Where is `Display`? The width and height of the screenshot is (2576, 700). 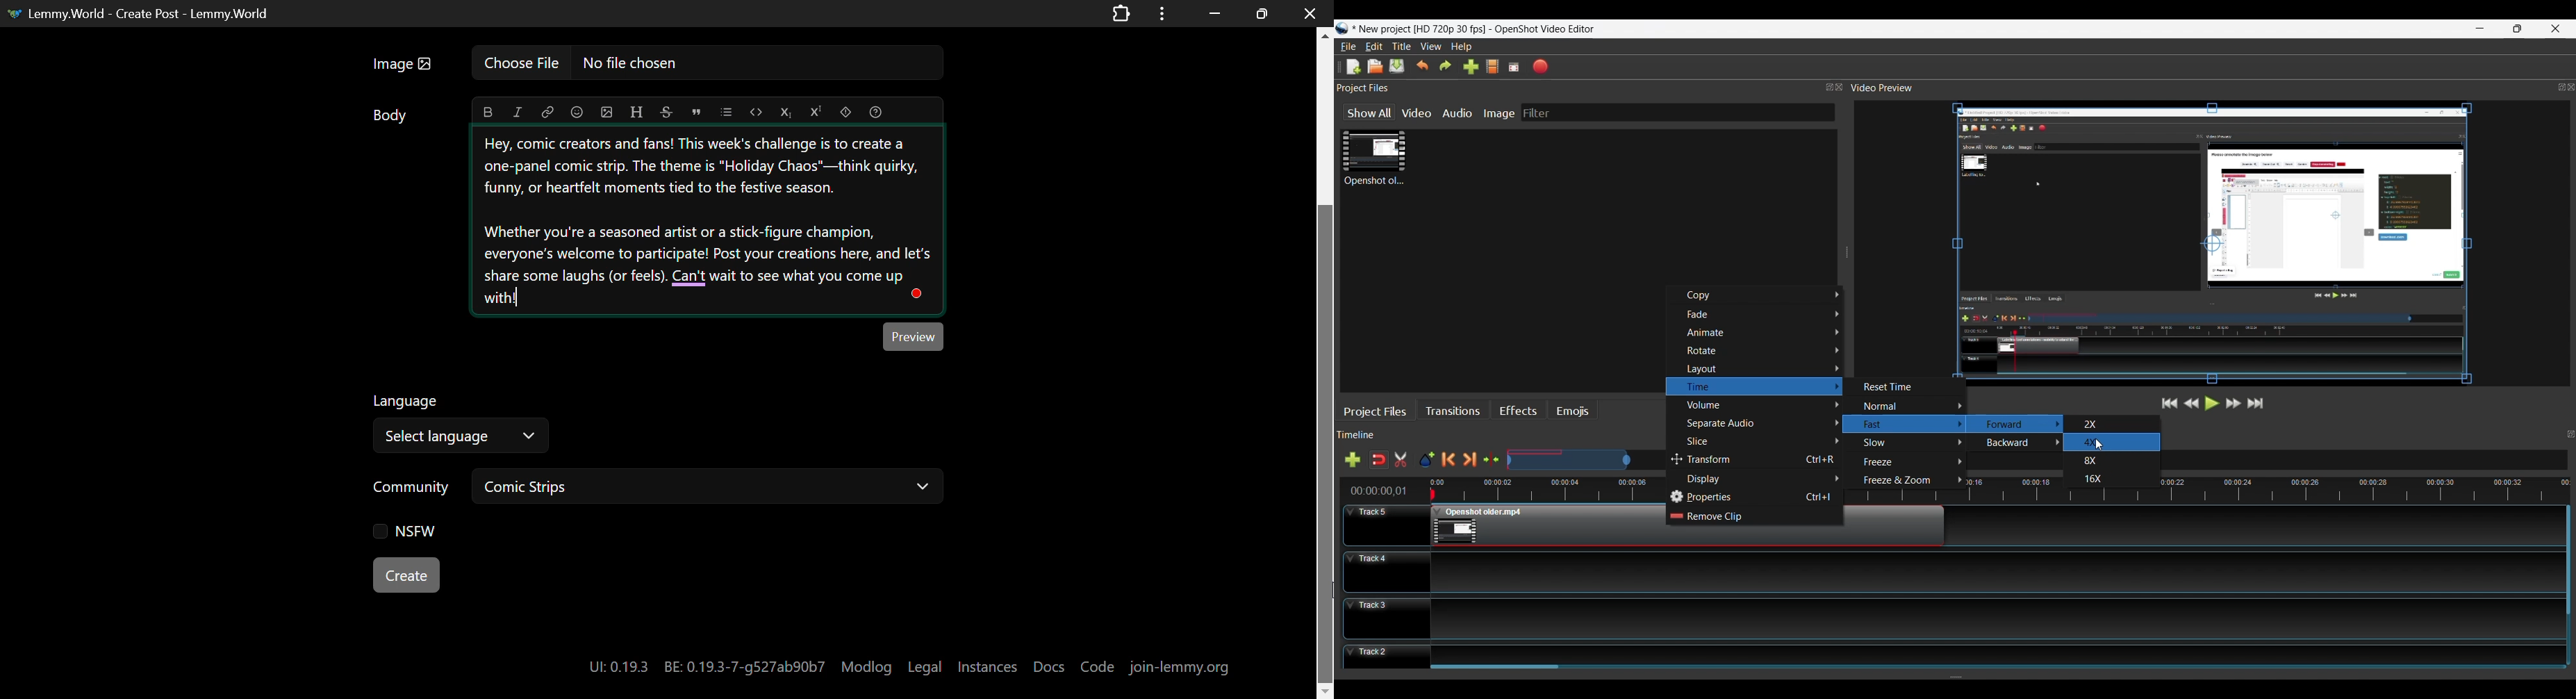 Display is located at coordinates (1763, 479).